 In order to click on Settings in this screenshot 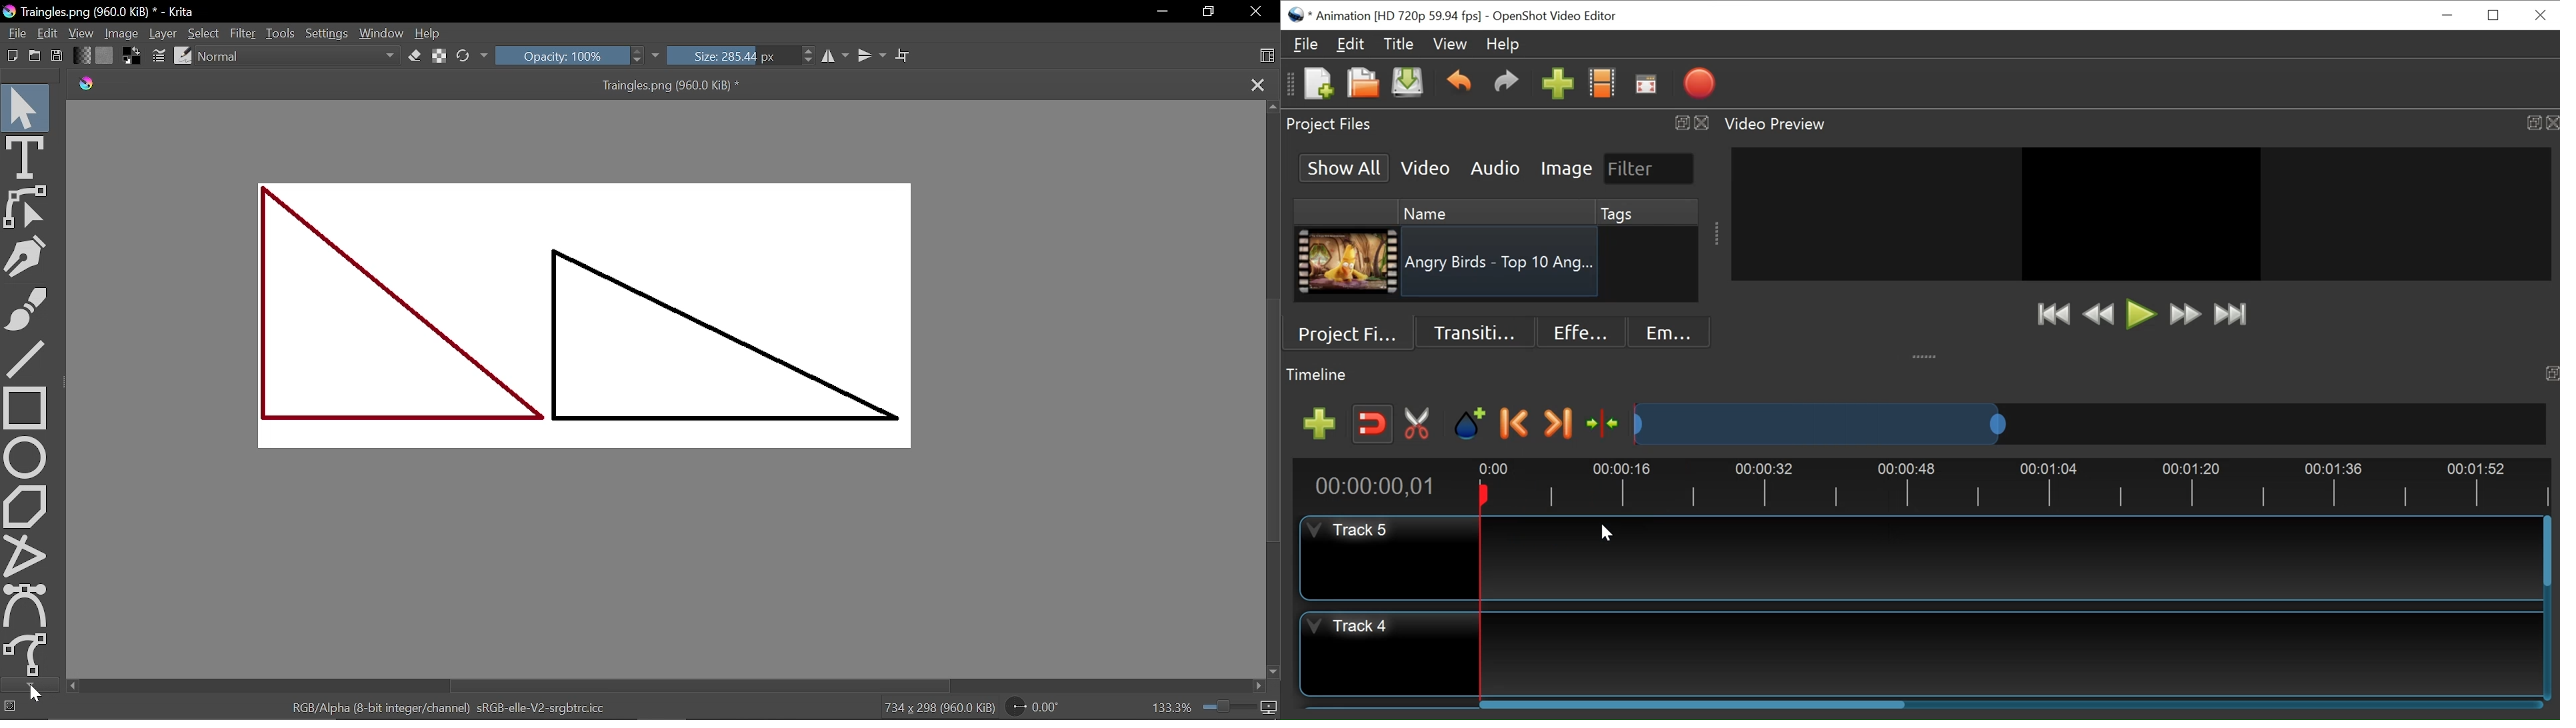, I will do `click(329, 33)`.